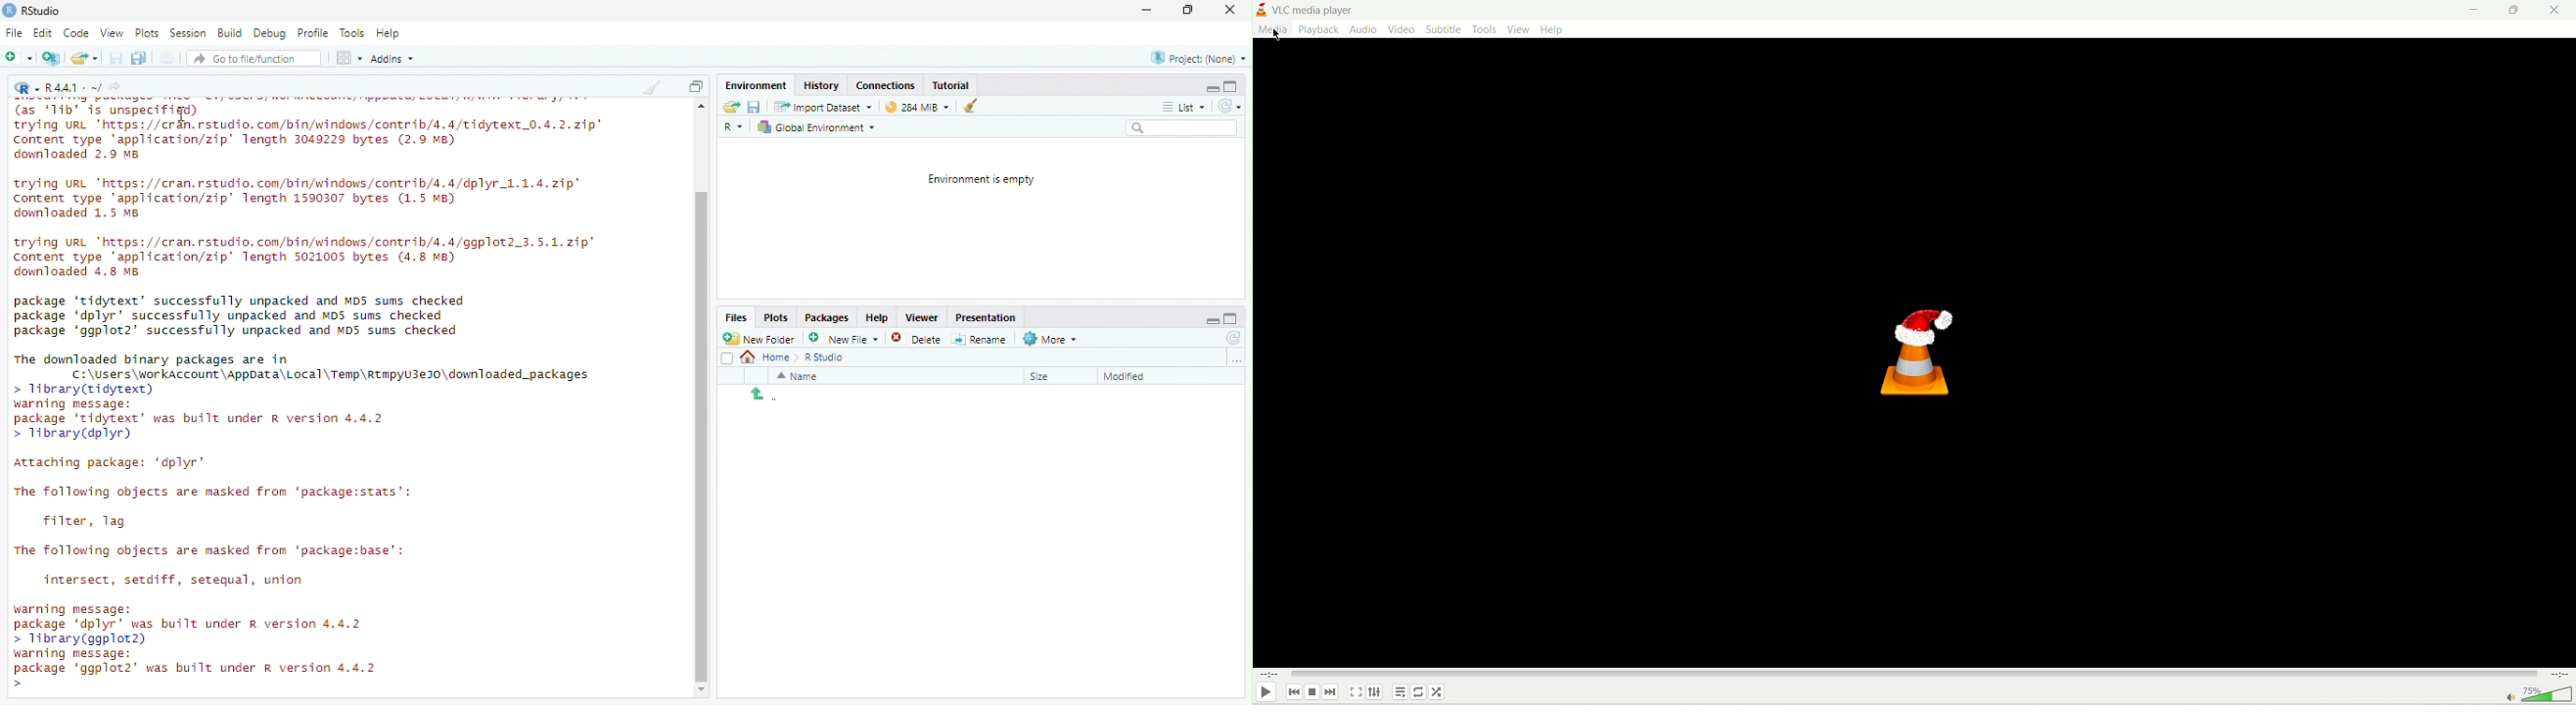  What do you see at coordinates (986, 318) in the screenshot?
I see `Presentation` at bounding box center [986, 318].